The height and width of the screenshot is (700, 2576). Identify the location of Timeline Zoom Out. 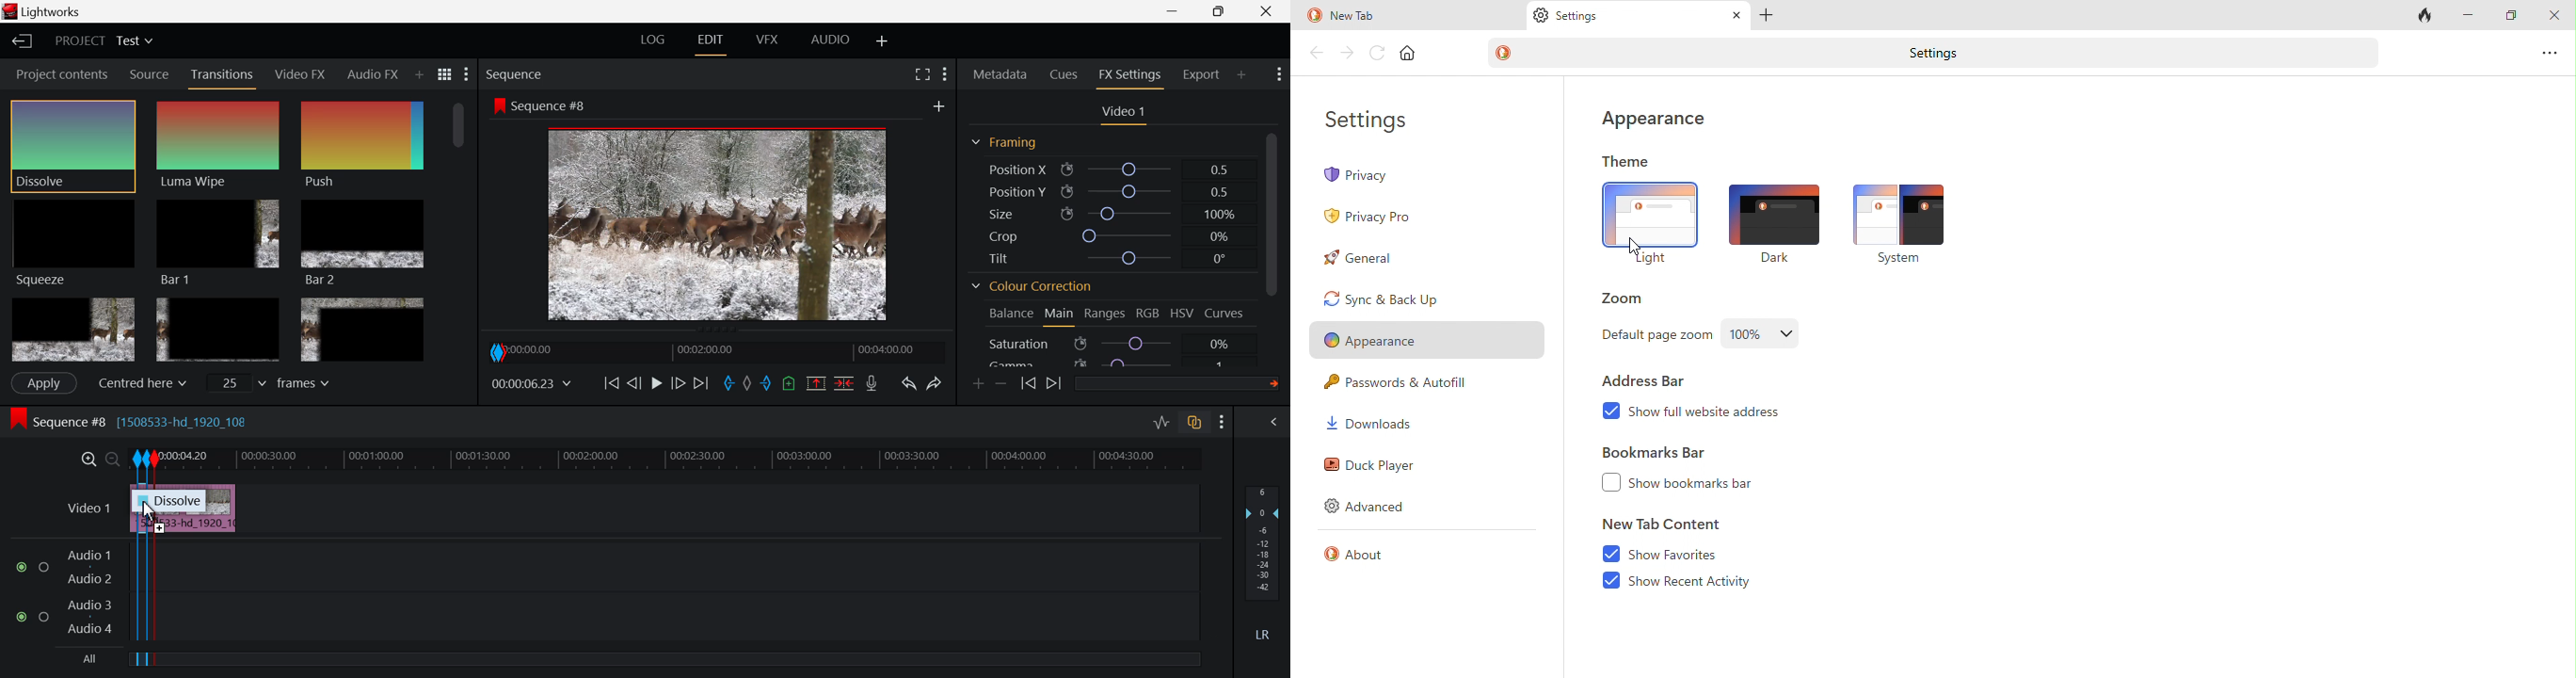
(113, 461).